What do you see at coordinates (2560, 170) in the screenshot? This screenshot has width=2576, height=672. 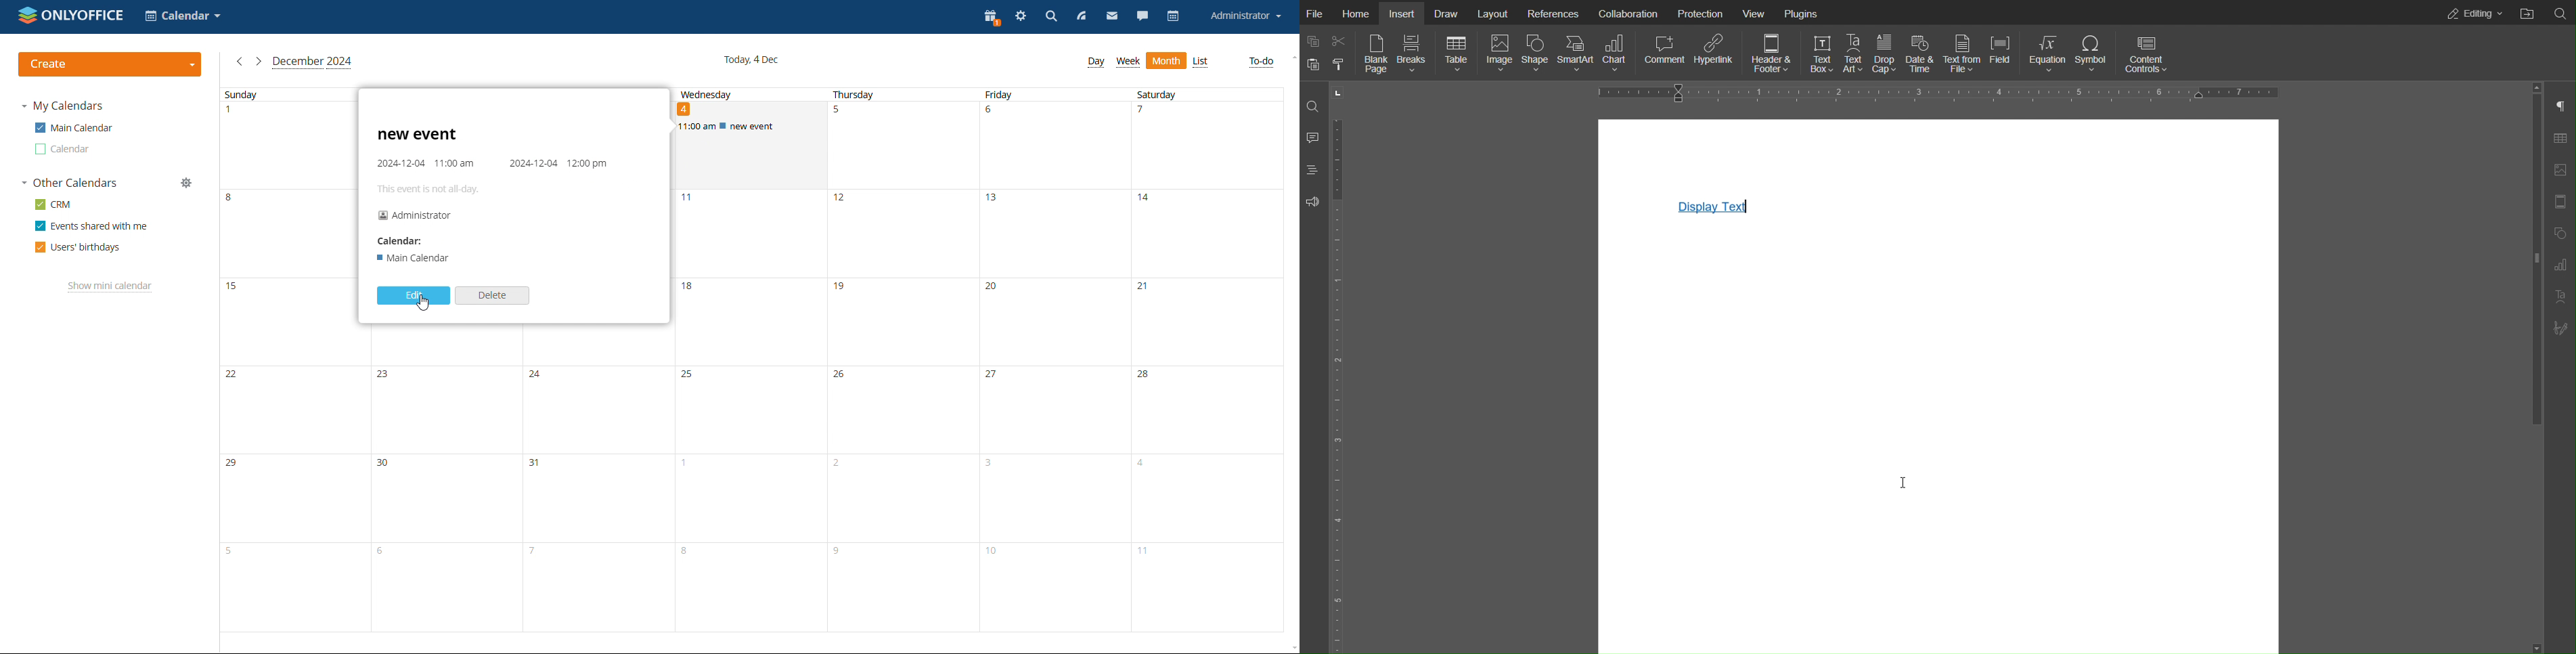 I see `Image Settings` at bounding box center [2560, 170].